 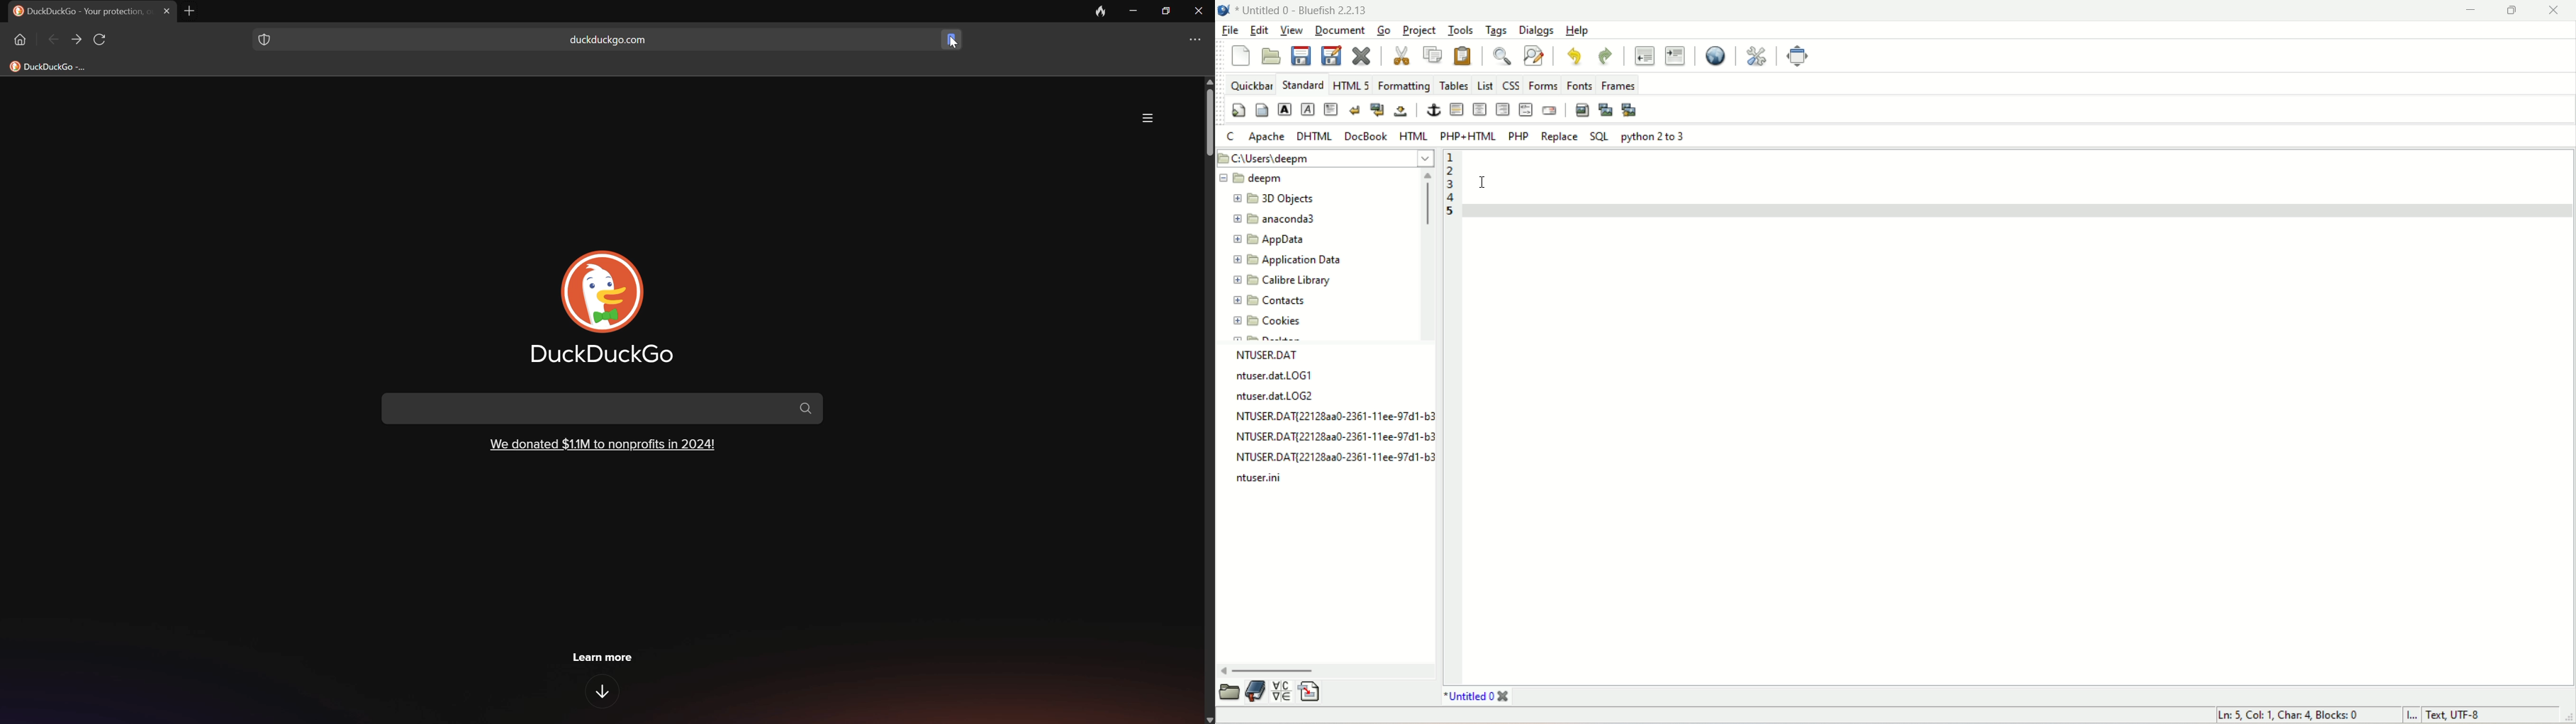 I want to click on Import Bookmarks, so click(x=56, y=65).